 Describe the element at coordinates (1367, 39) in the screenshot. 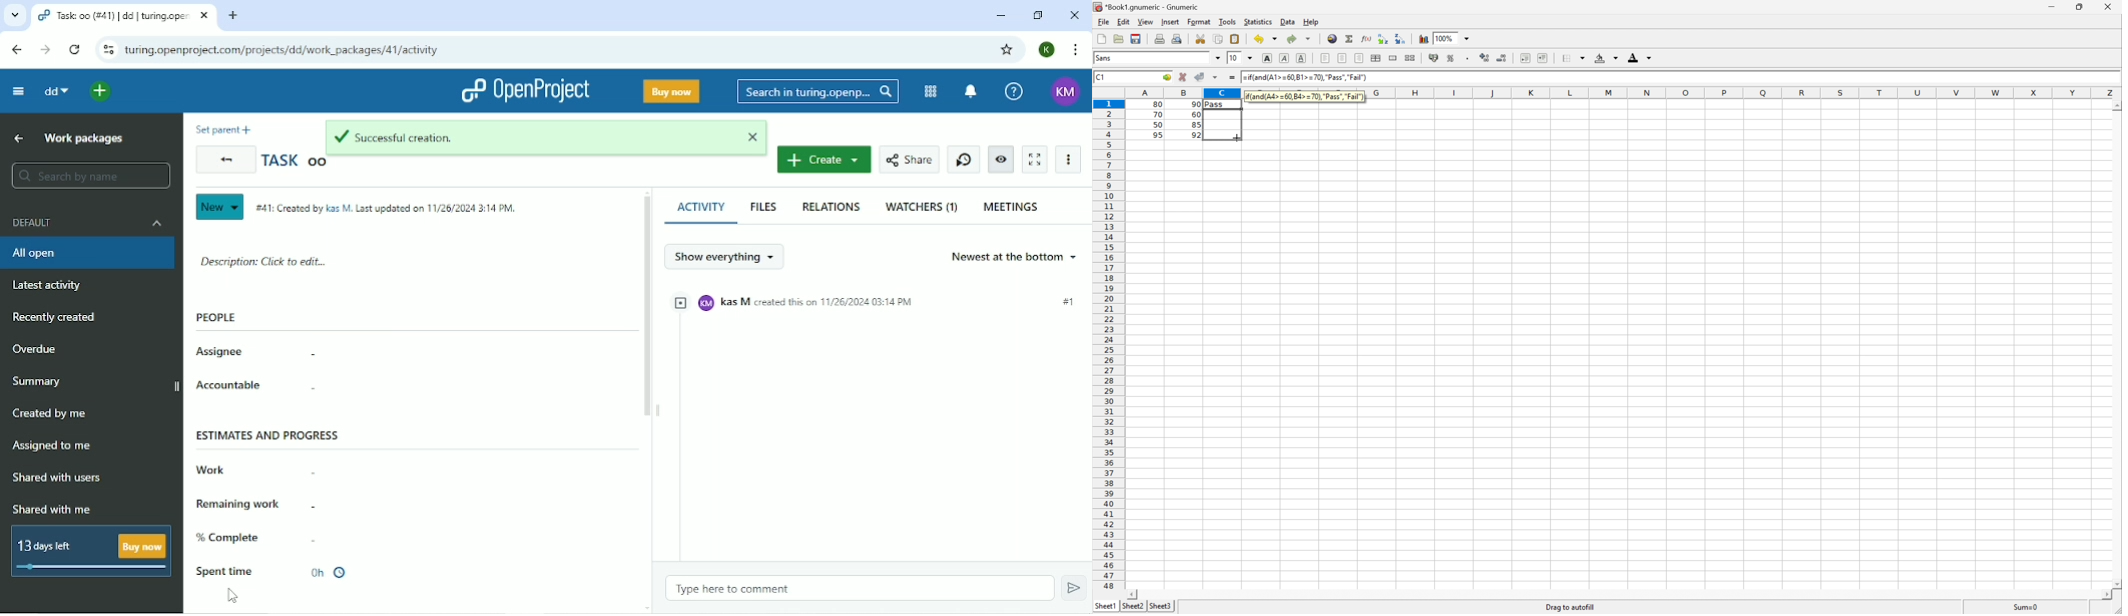

I see `Edit a function in the current cell` at that location.